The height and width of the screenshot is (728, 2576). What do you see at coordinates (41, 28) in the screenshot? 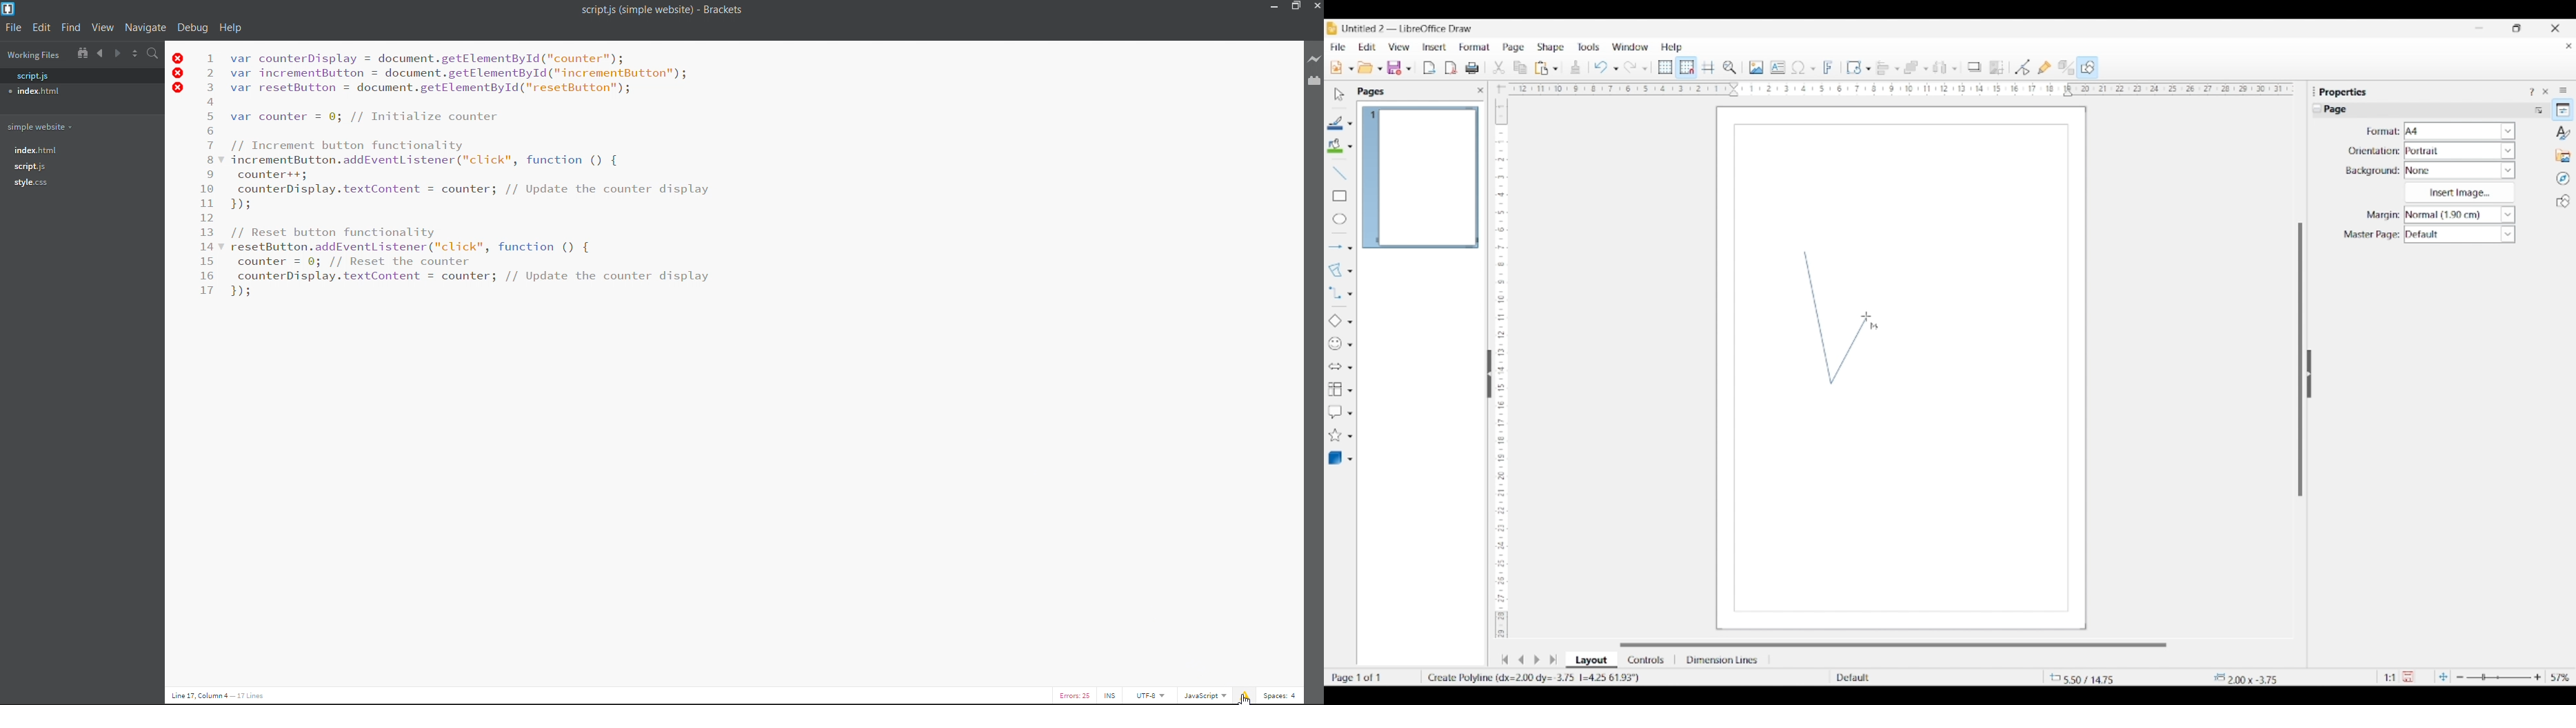
I see `edit` at bounding box center [41, 28].